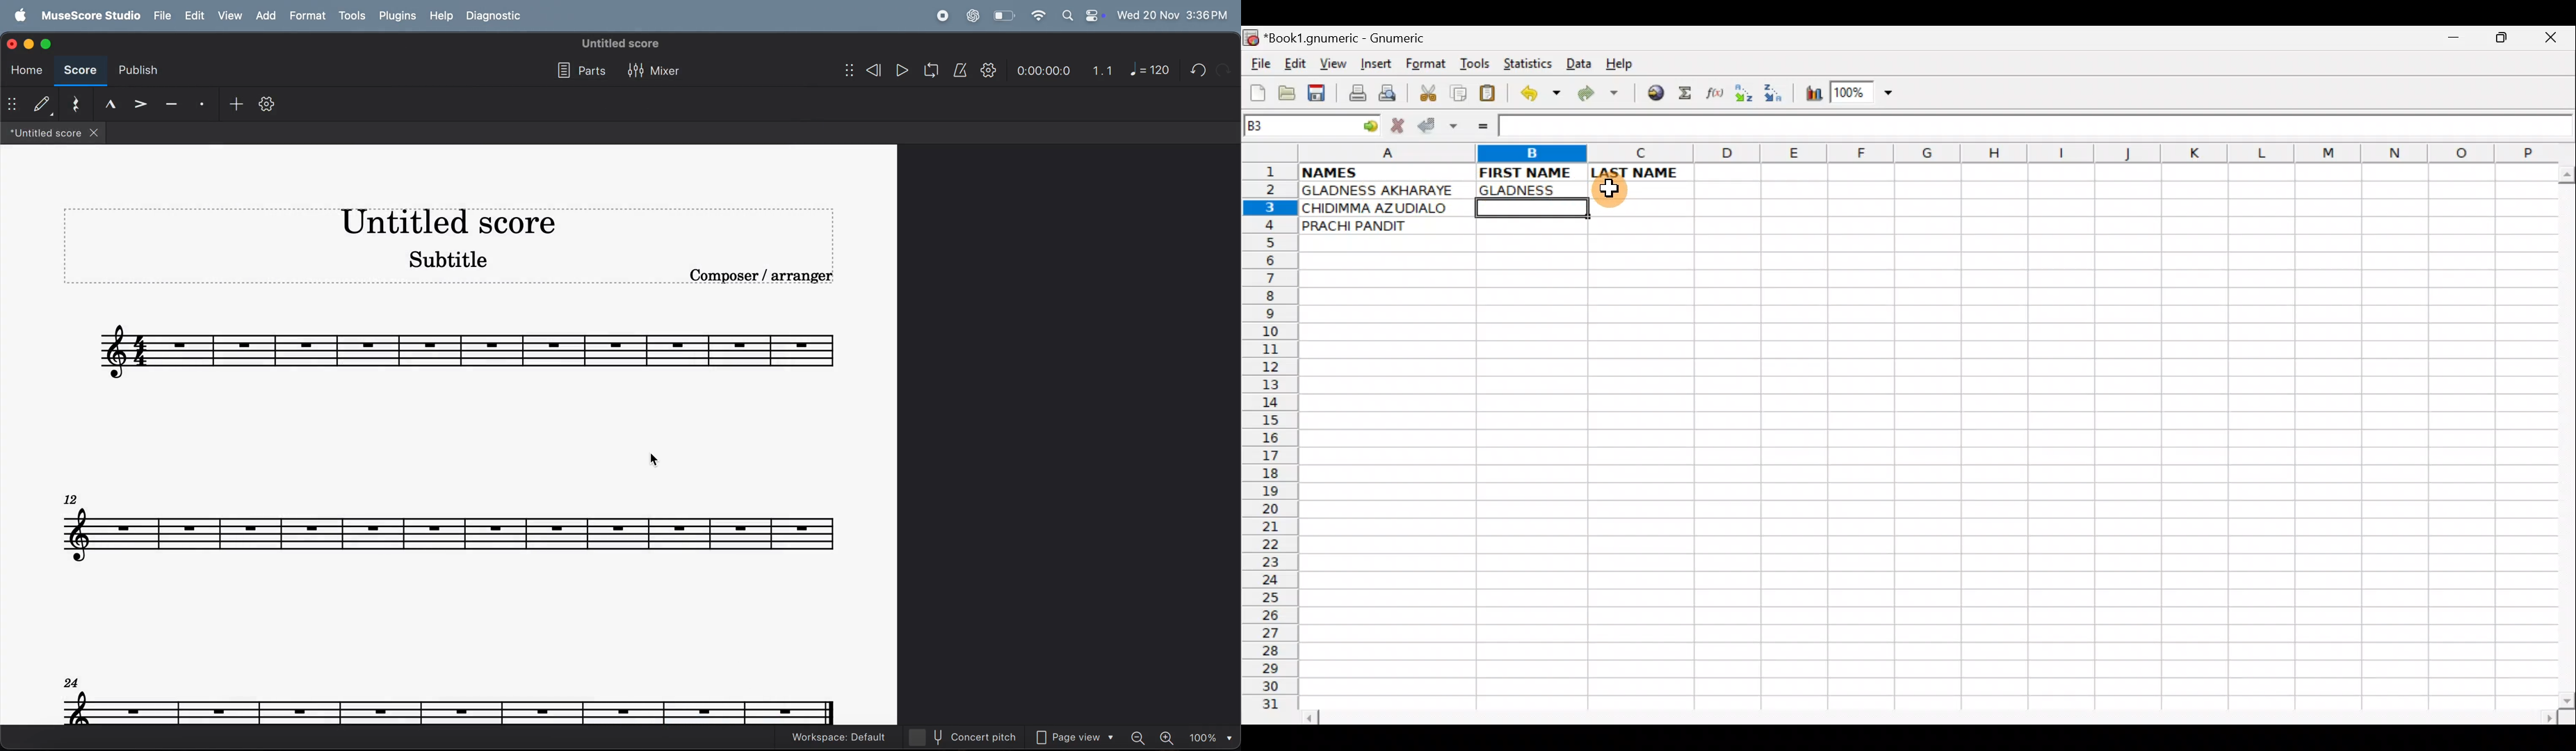 The width and height of the screenshot is (2576, 756). Describe the element at coordinates (136, 73) in the screenshot. I see `publish` at that location.